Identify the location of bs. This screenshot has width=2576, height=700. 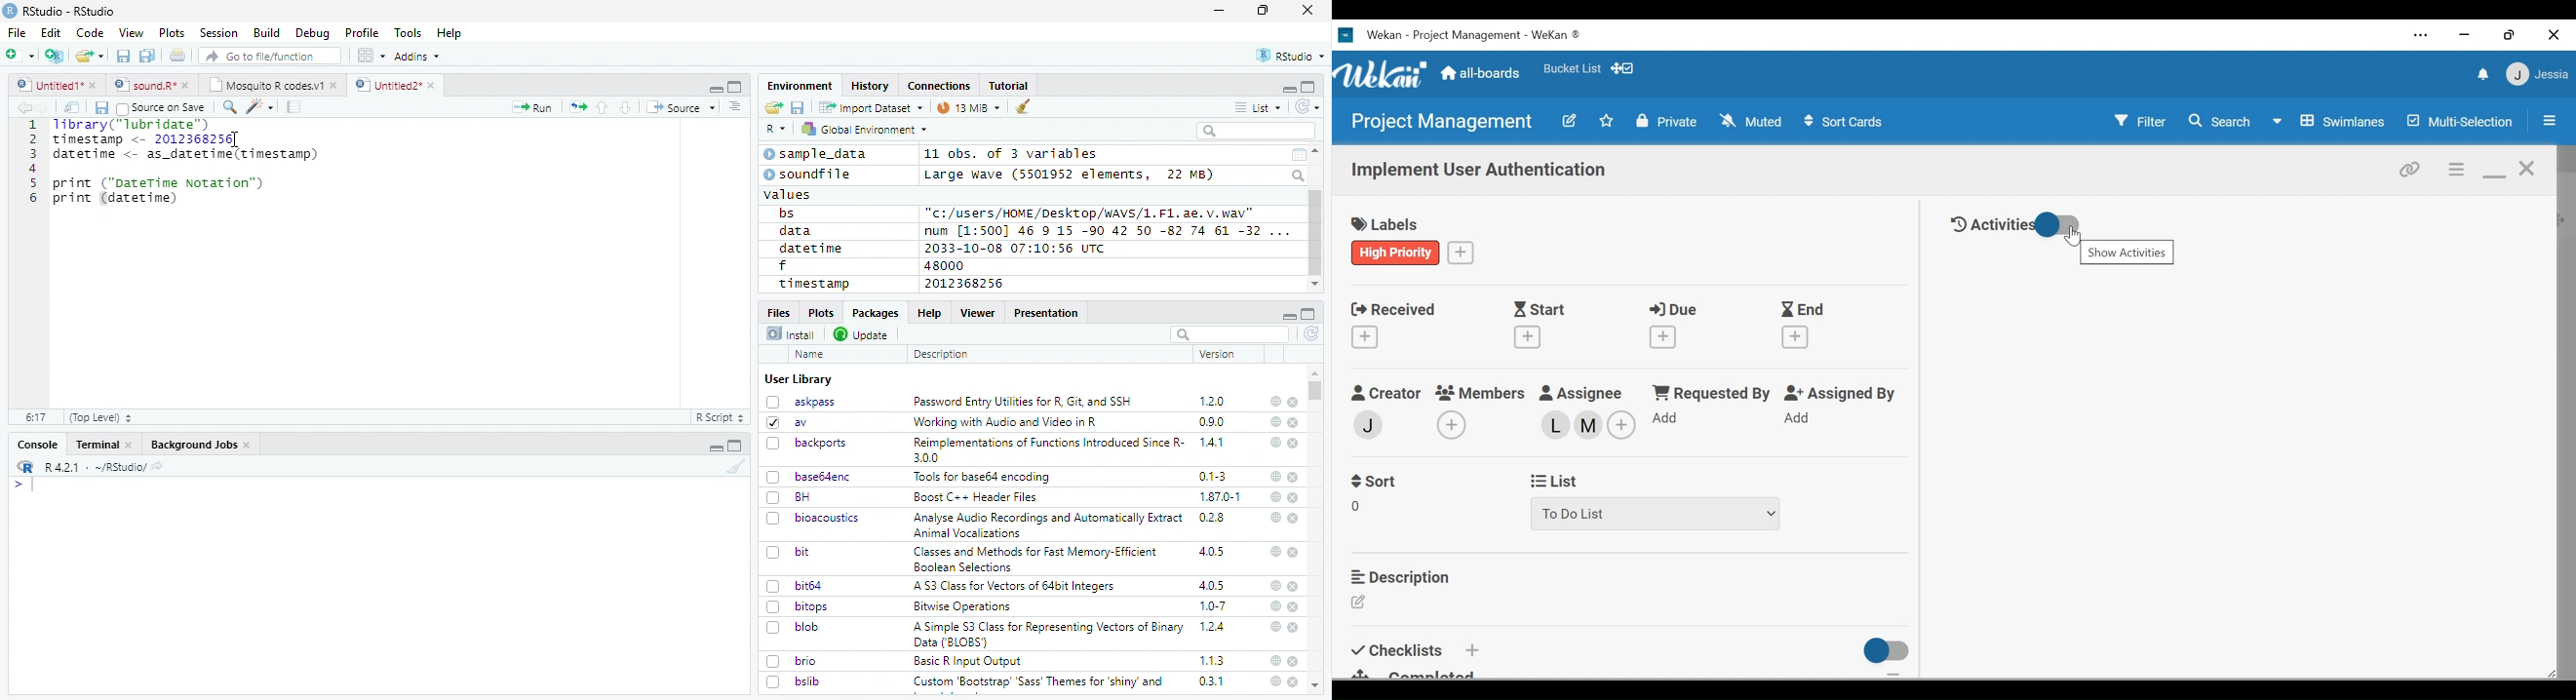
(787, 214).